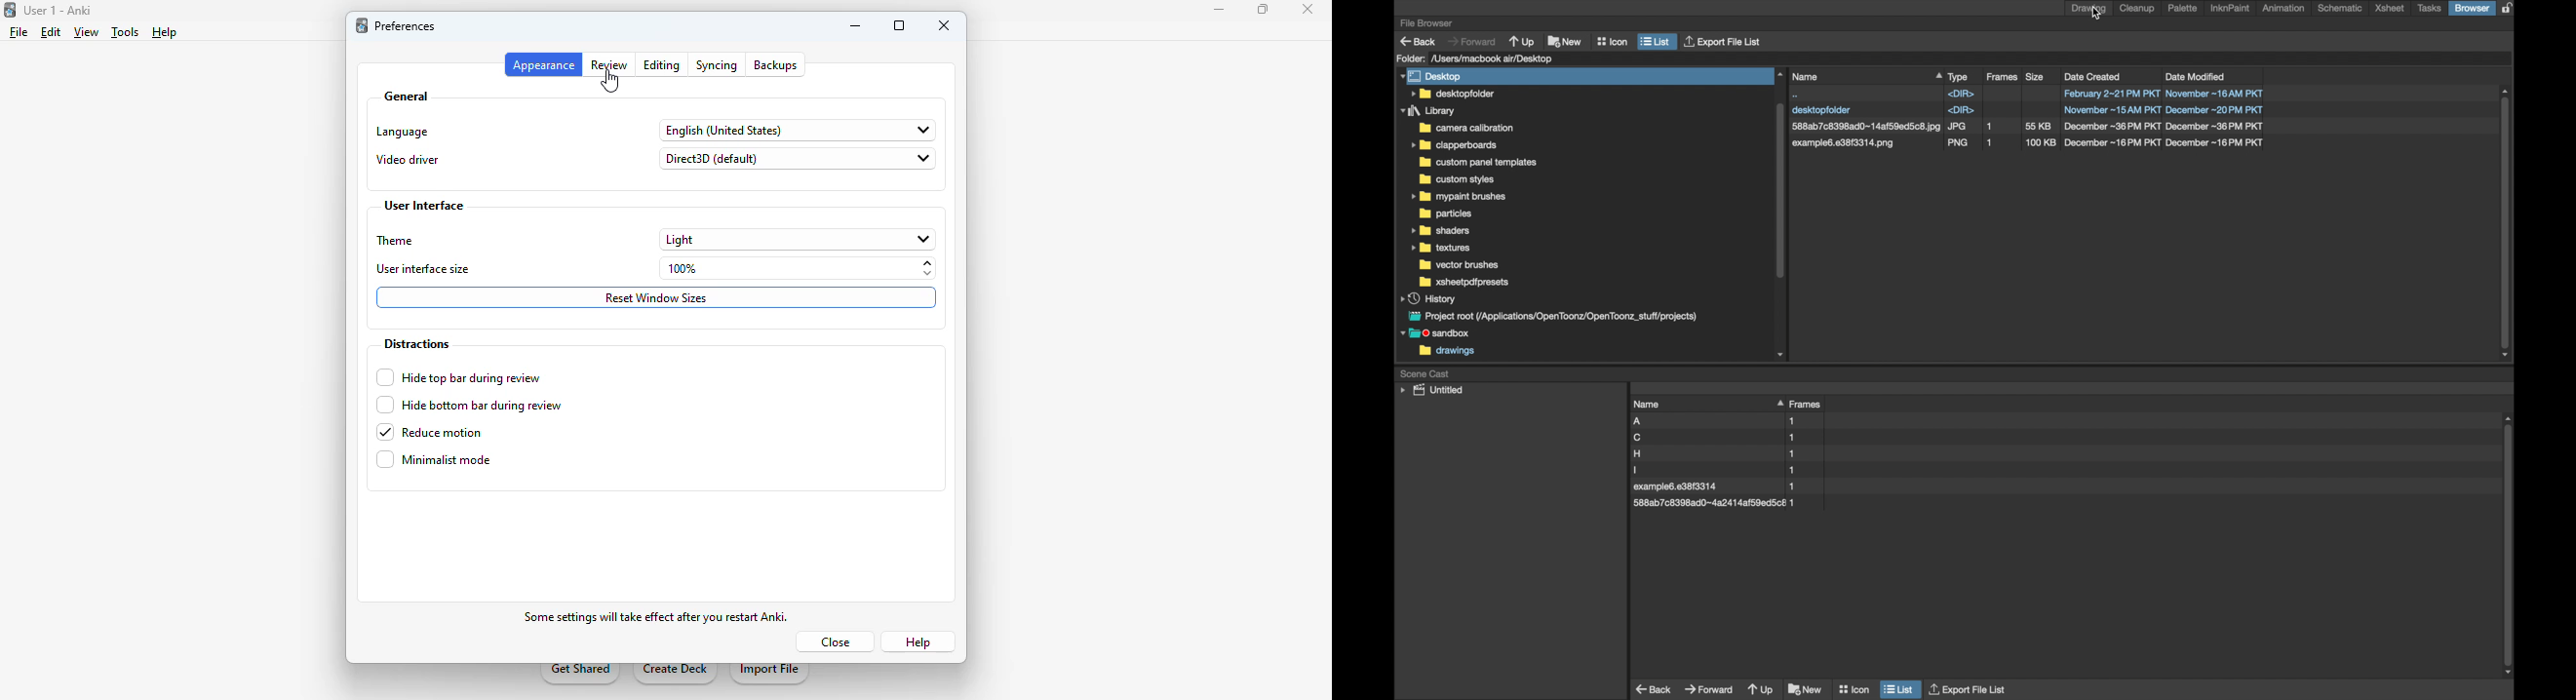 This screenshot has width=2576, height=700. Describe the element at coordinates (798, 239) in the screenshot. I see `light` at that location.